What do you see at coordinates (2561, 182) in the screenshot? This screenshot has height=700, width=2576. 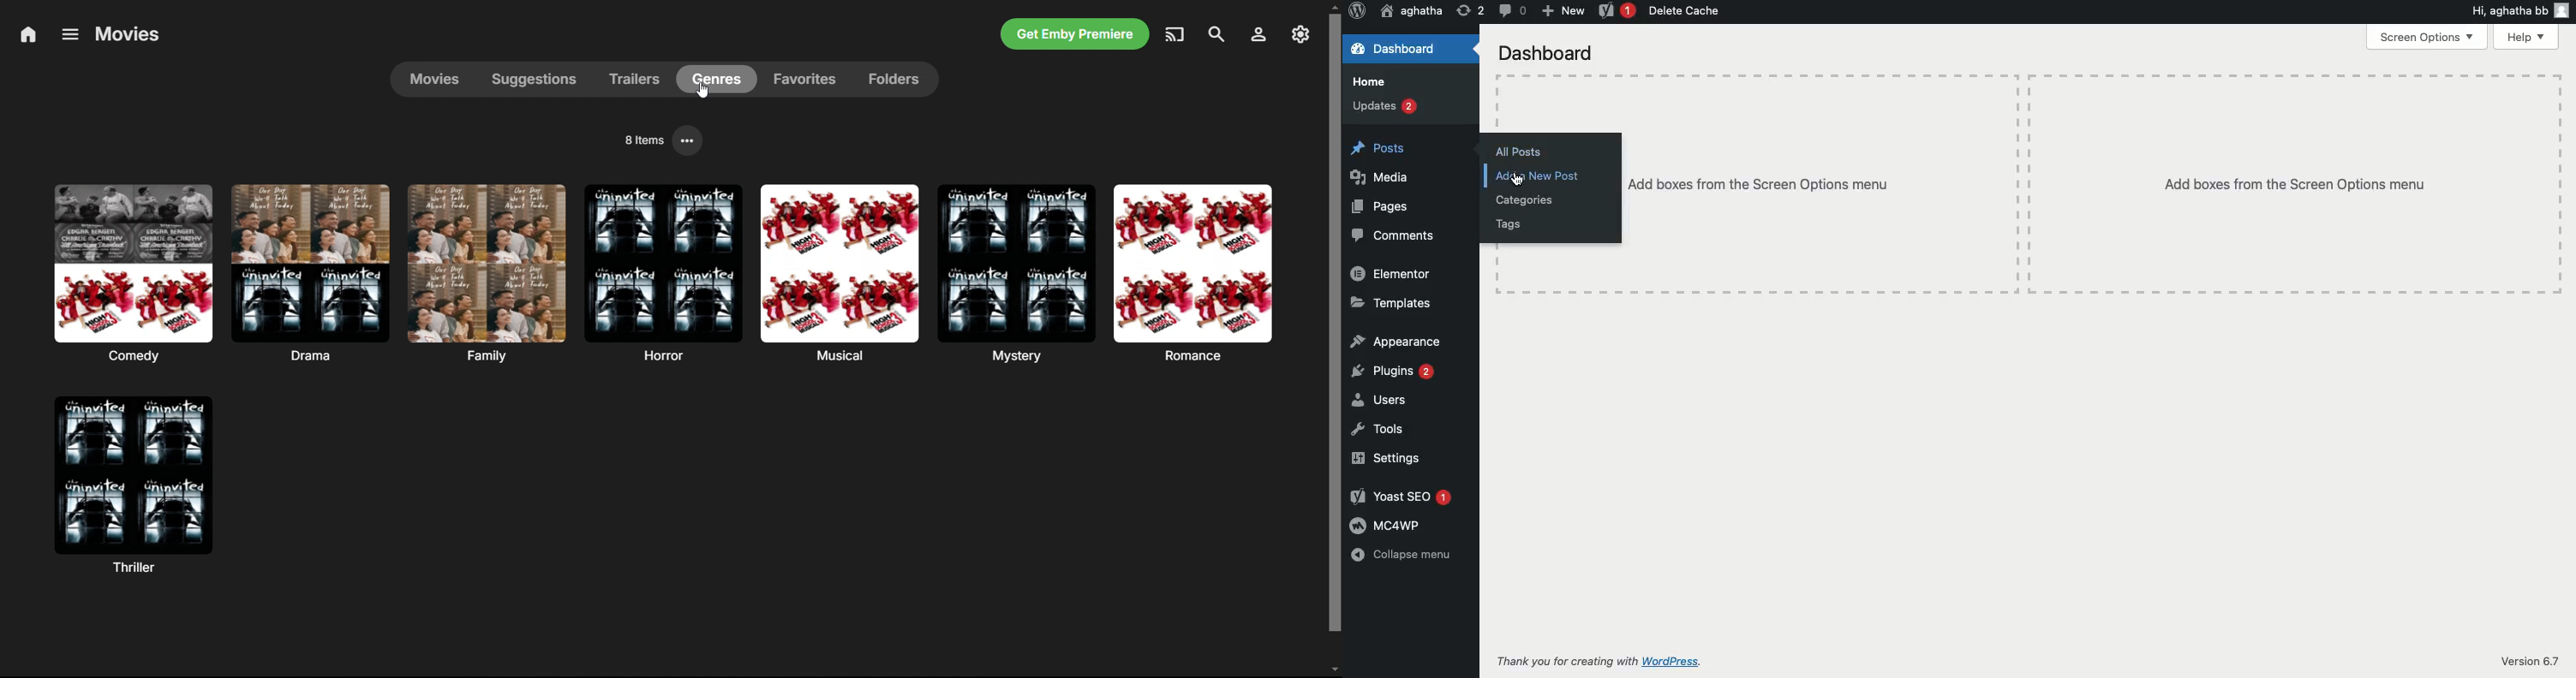 I see `Table line` at bounding box center [2561, 182].